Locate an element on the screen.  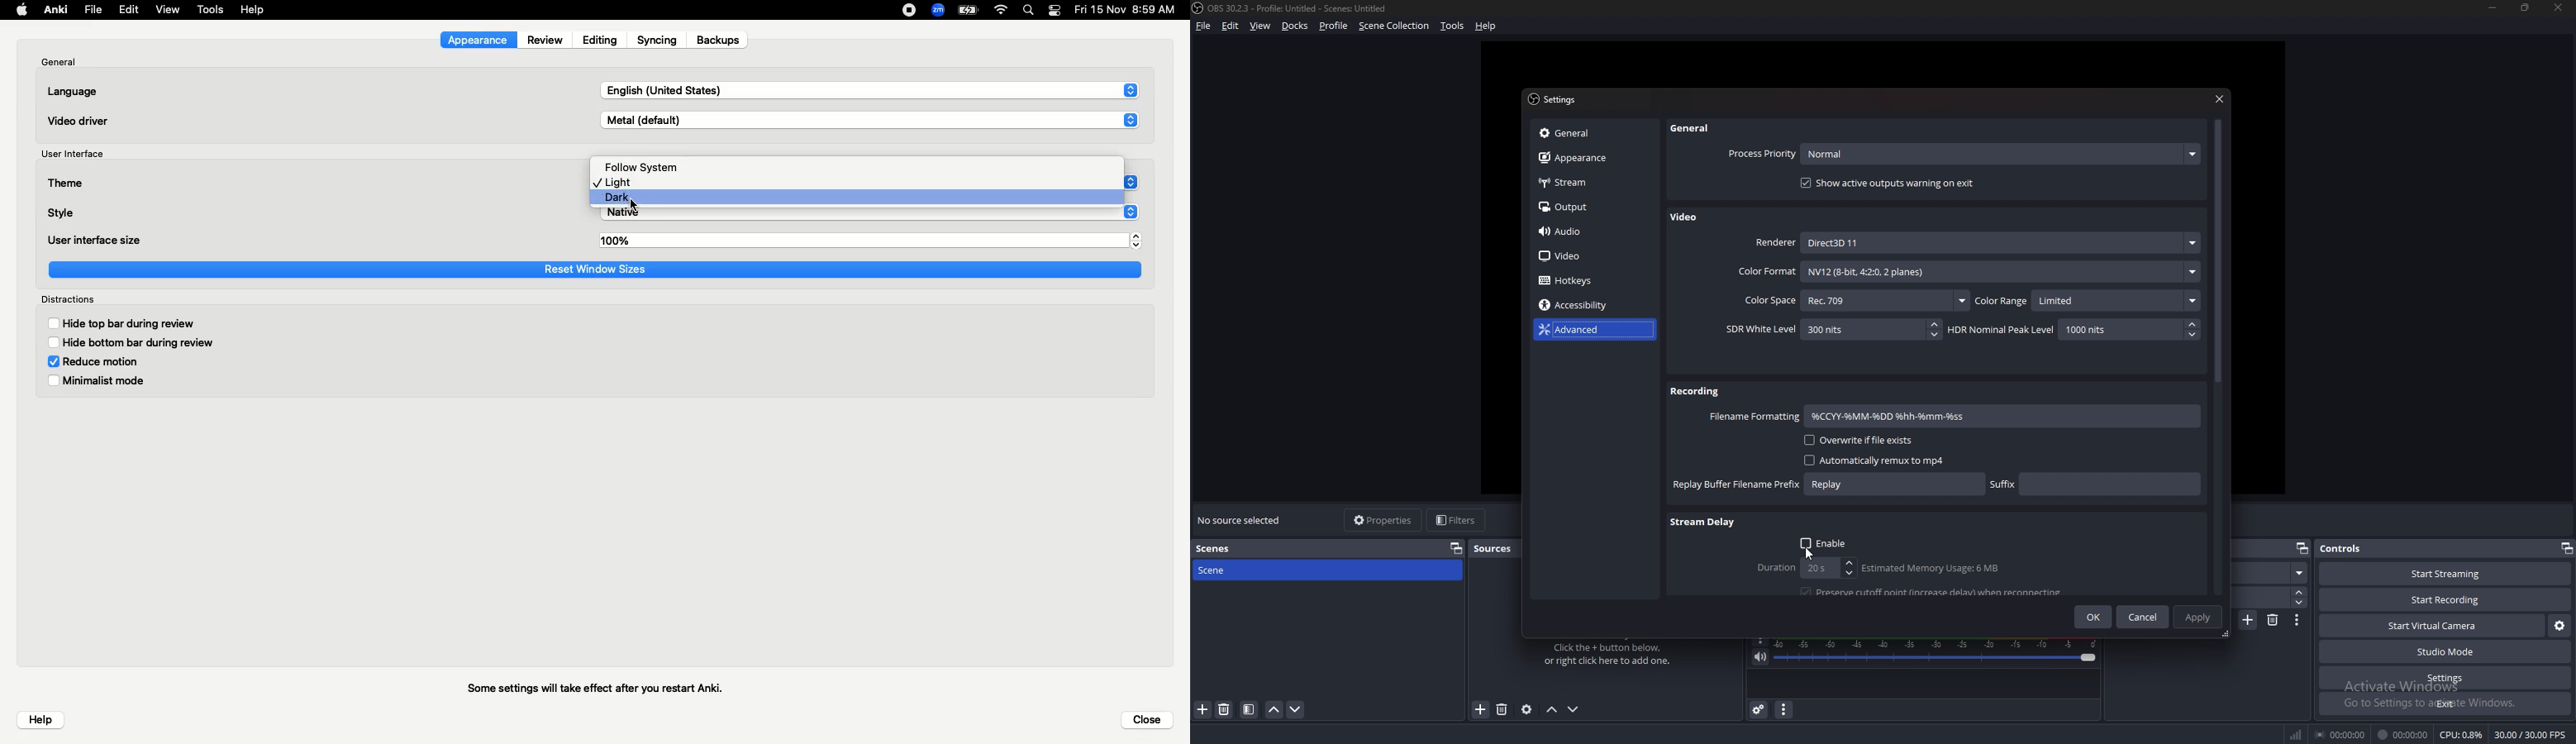
Enable is located at coordinates (1826, 542).